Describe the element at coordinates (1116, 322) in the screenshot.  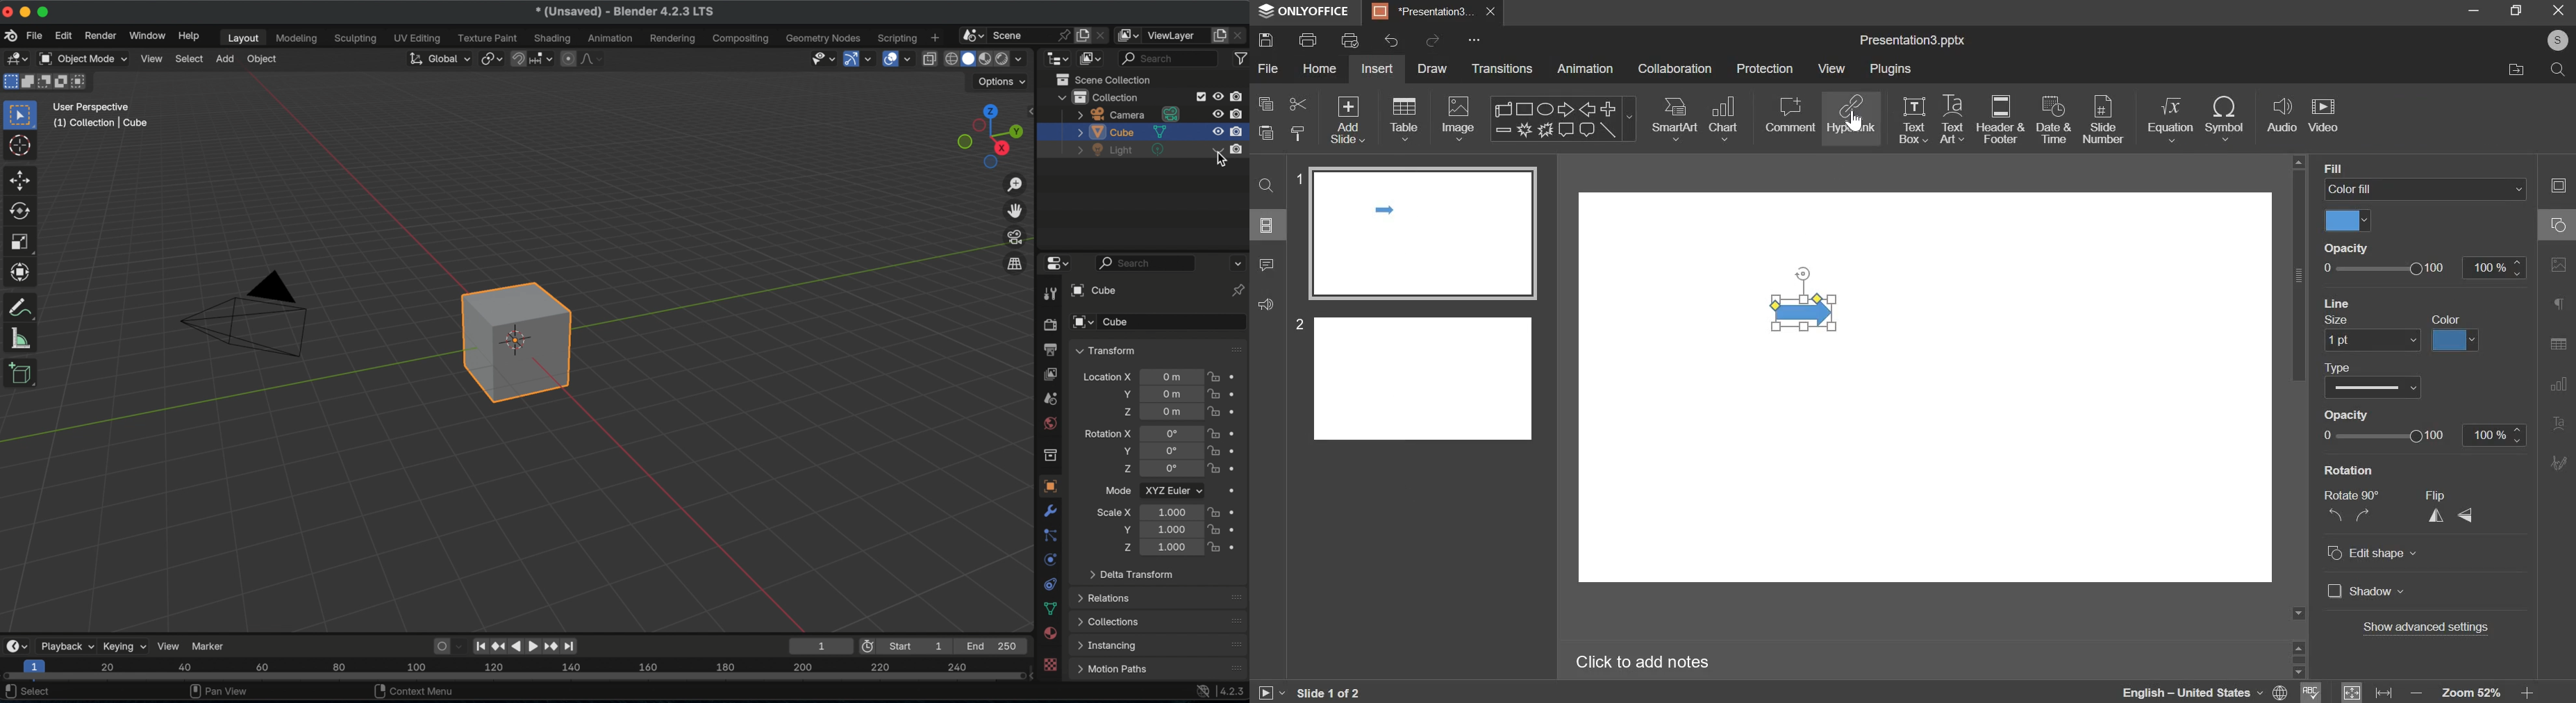
I see `cube` at that location.